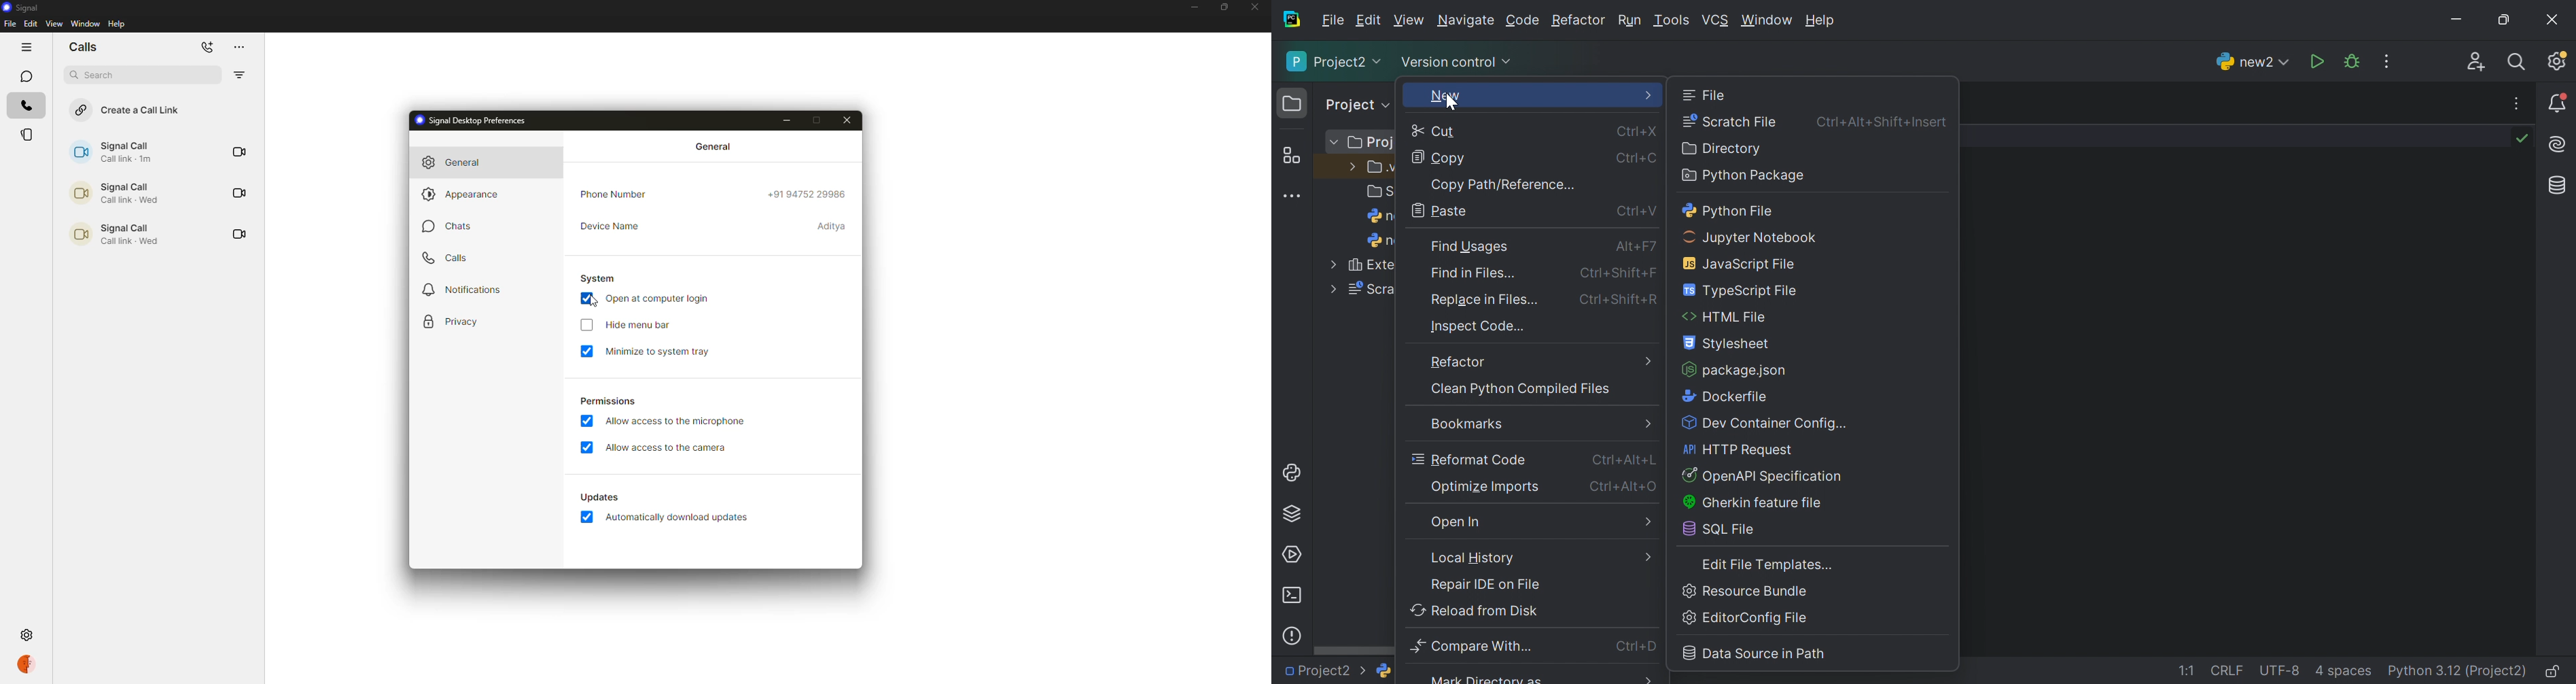 This screenshot has height=700, width=2576. What do you see at coordinates (25, 48) in the screenshot?
I see `hide tabs` at bounding box center [25, 48].